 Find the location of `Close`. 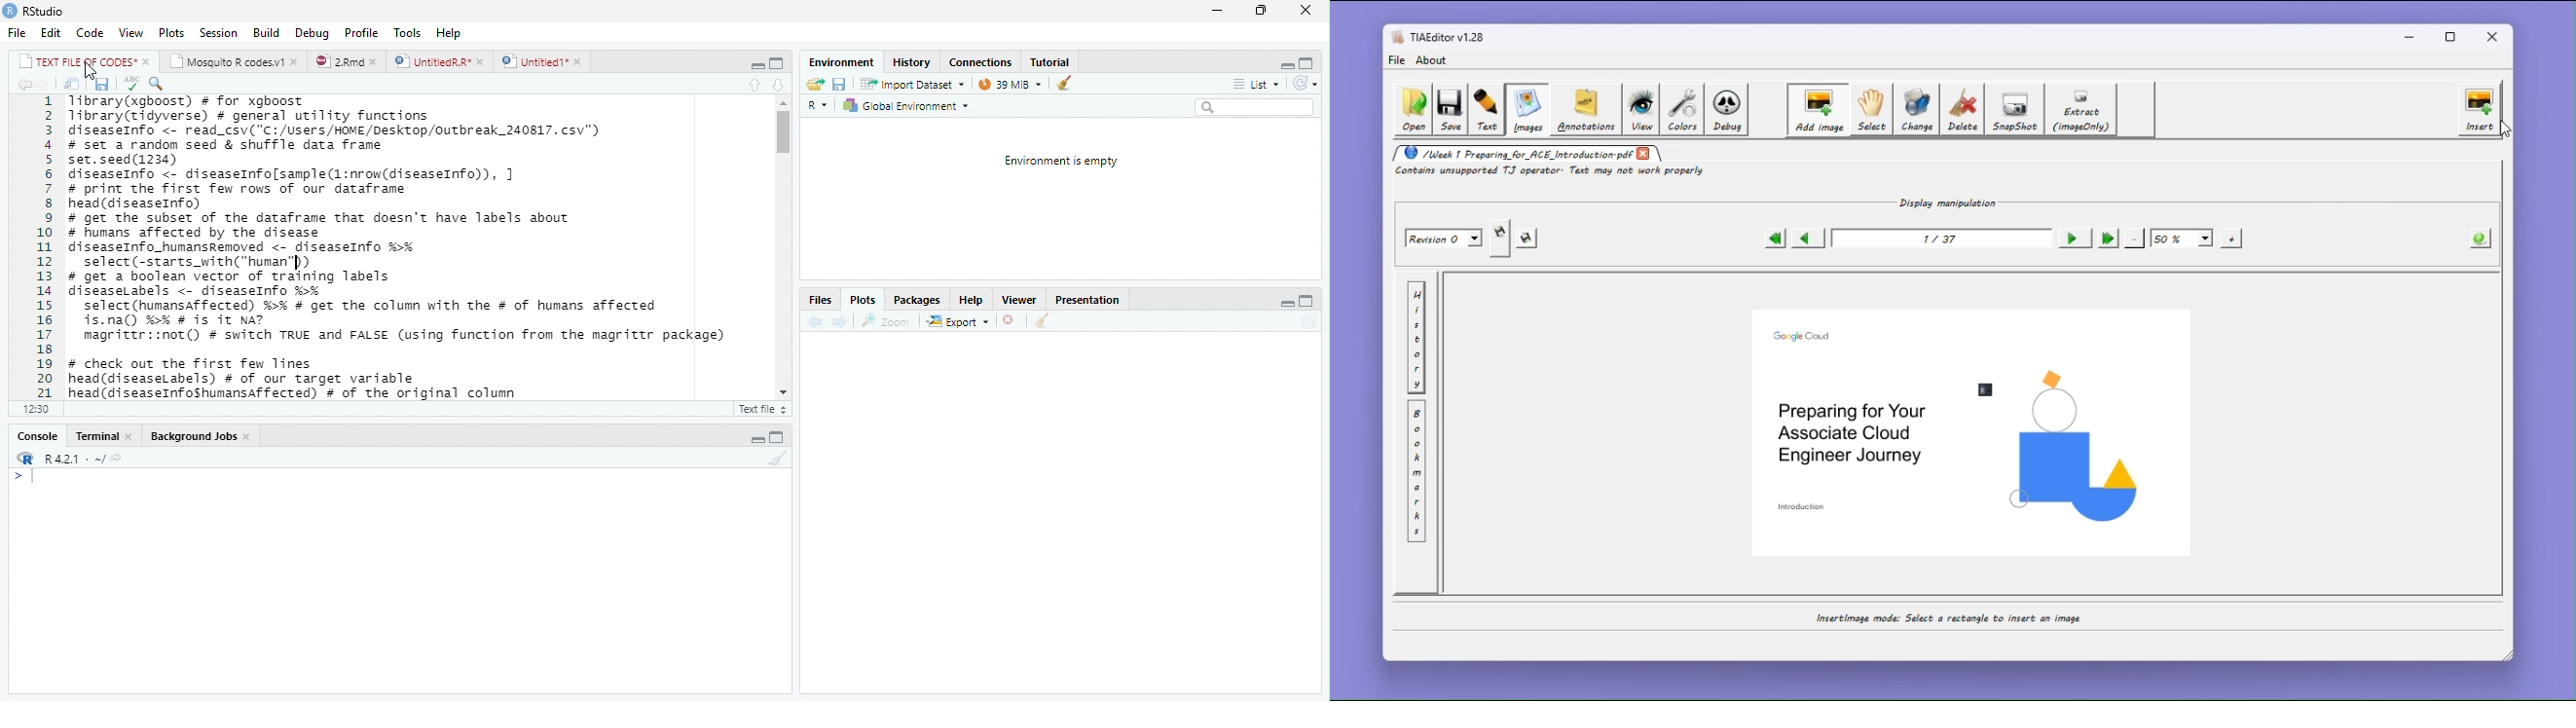

Close is located at coordinates (1305, 11).